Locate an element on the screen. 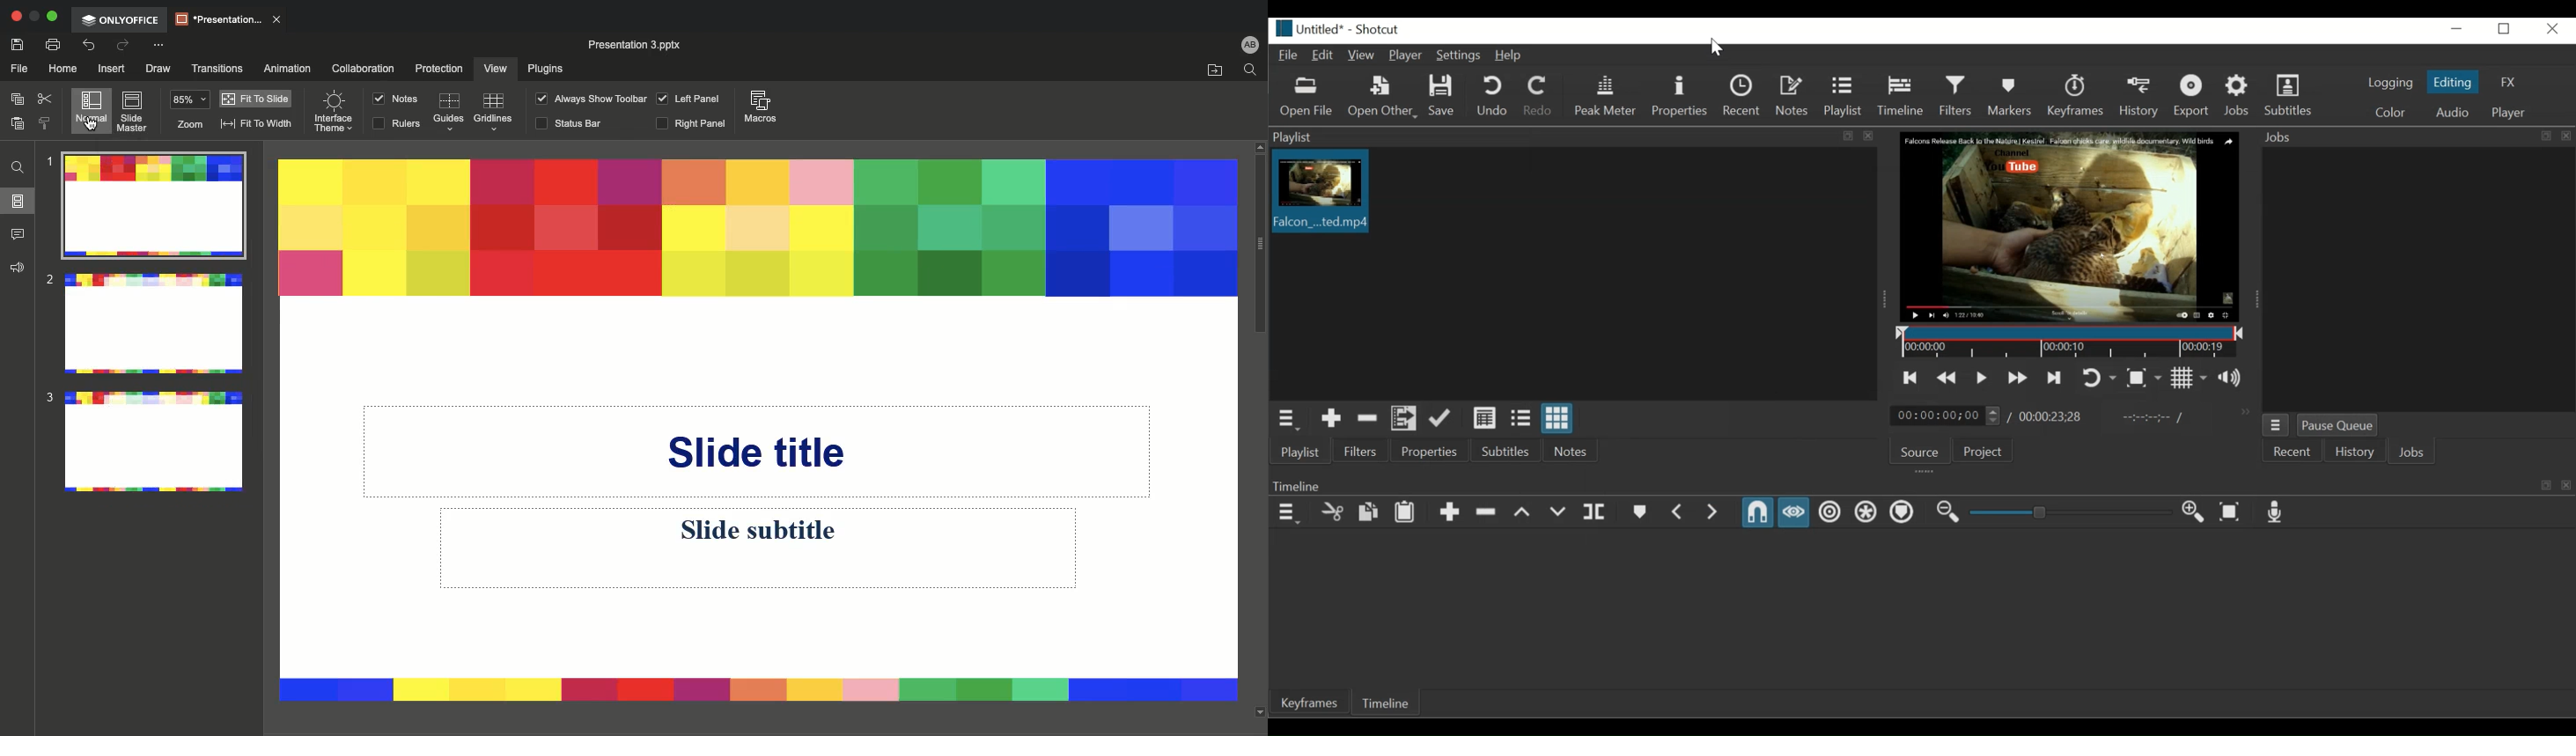 The height and width of the screenshot is (756, 2576). jobs menu is located at coordinates (2276, 425).